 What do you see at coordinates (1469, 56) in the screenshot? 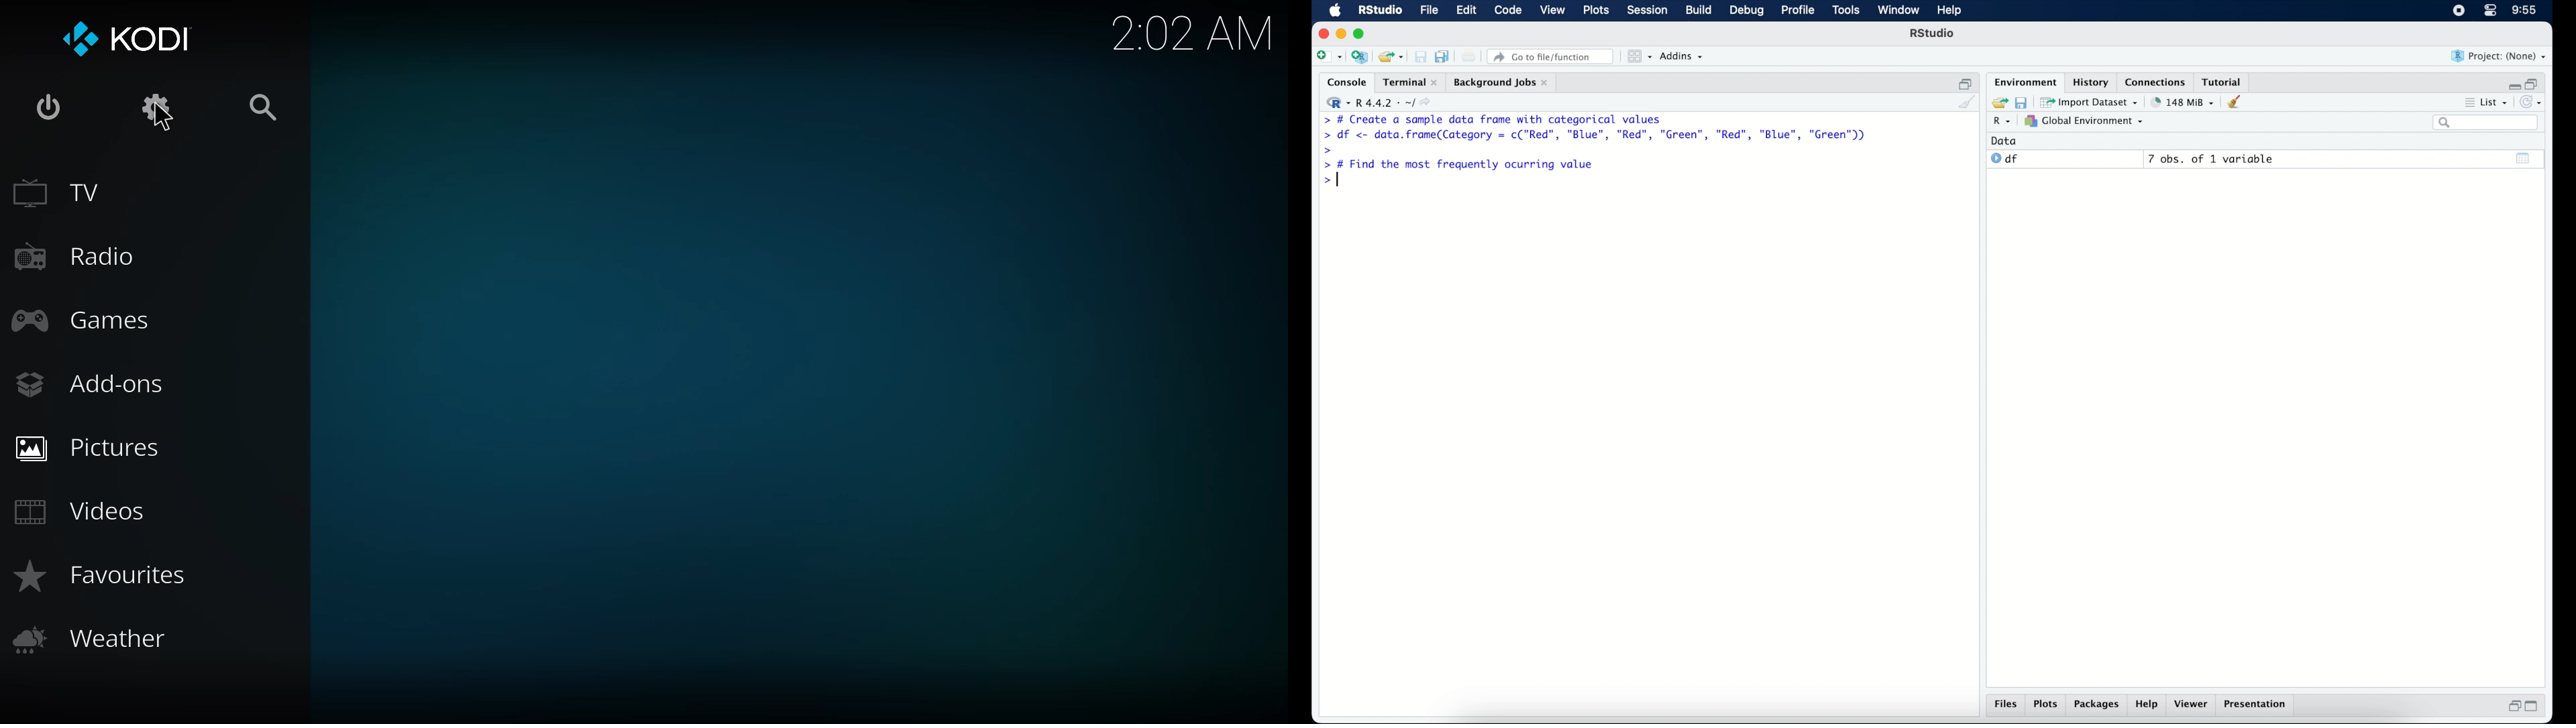
I see `print` at bounding box center [1469, 56].